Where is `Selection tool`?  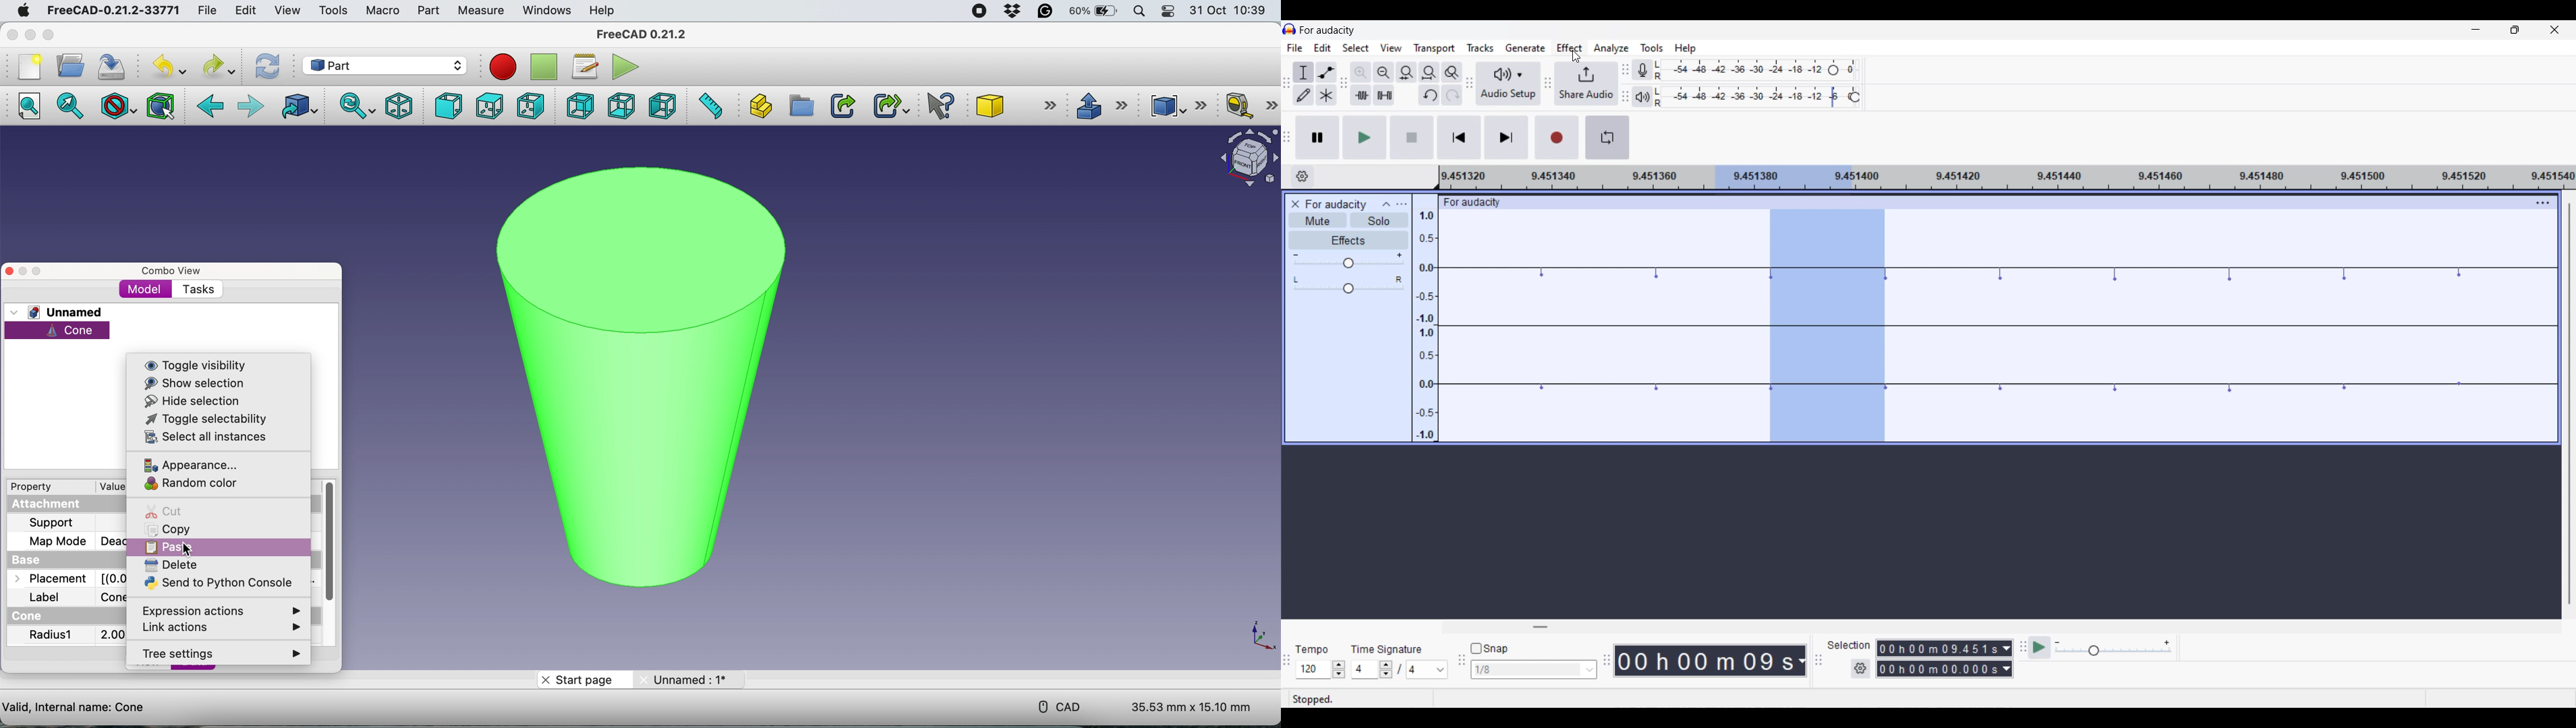 Selection tool is located at coordinates (1304, 72).